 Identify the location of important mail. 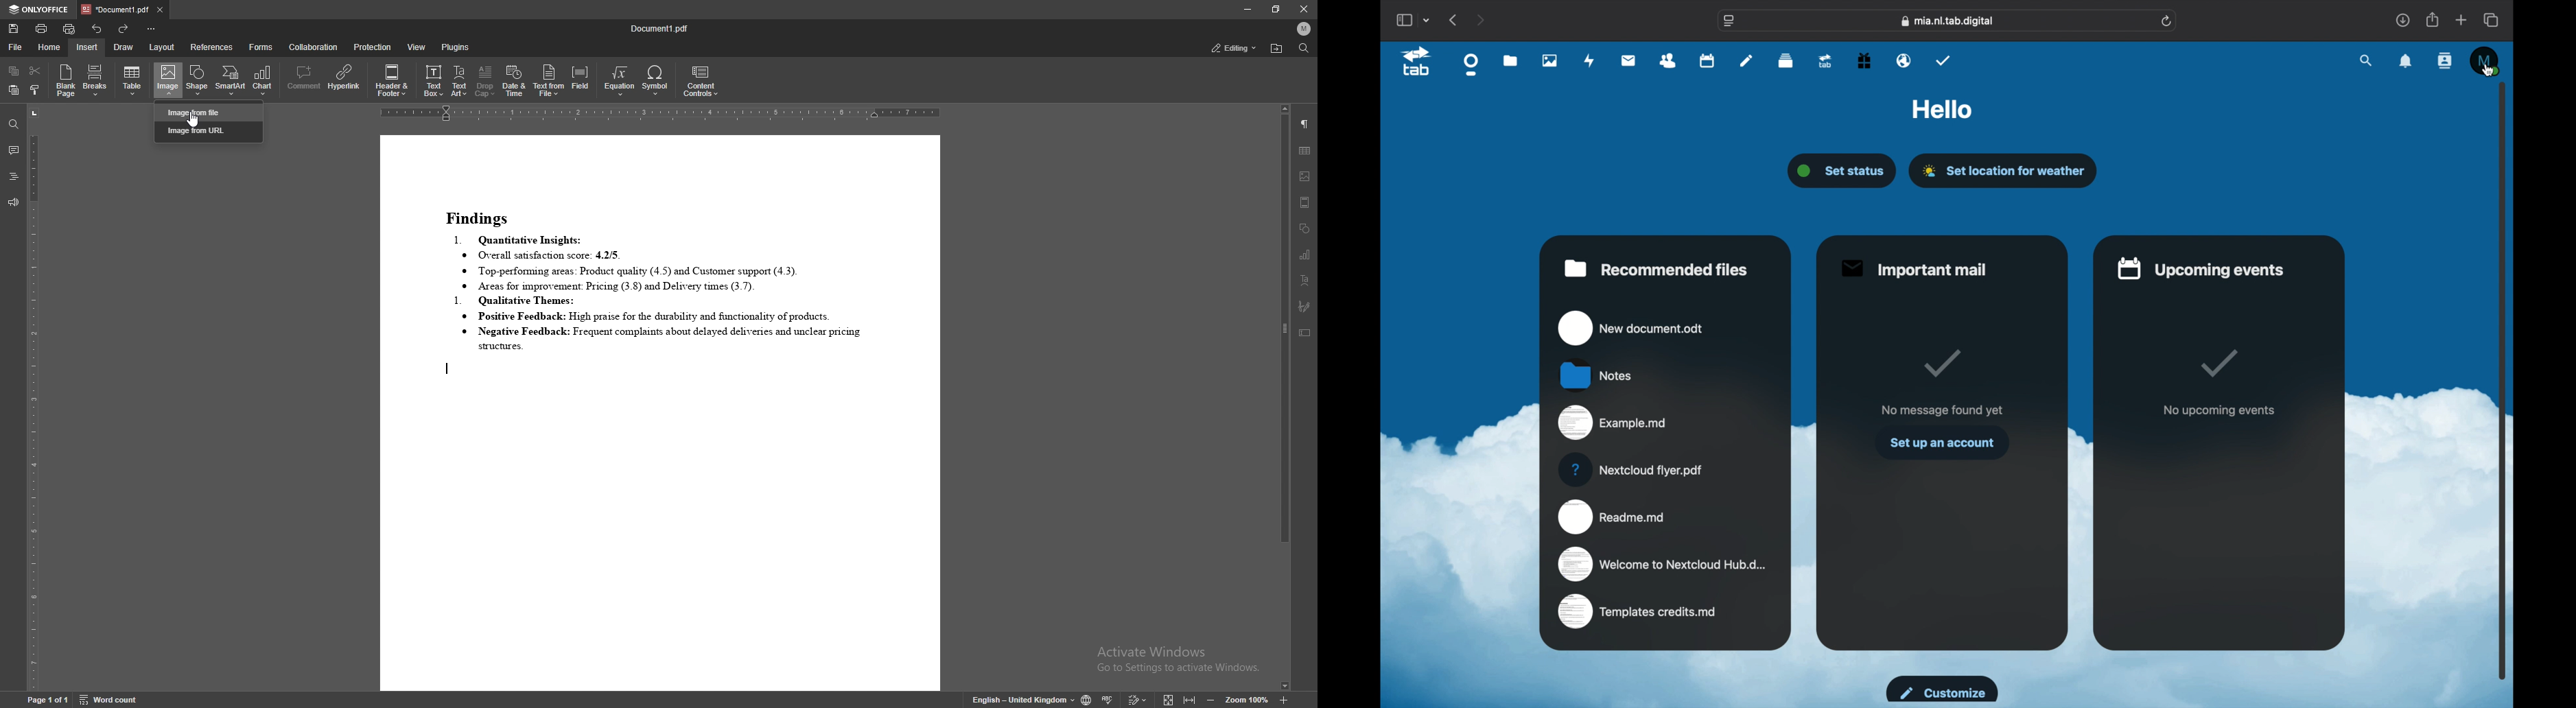
(1913, 269).